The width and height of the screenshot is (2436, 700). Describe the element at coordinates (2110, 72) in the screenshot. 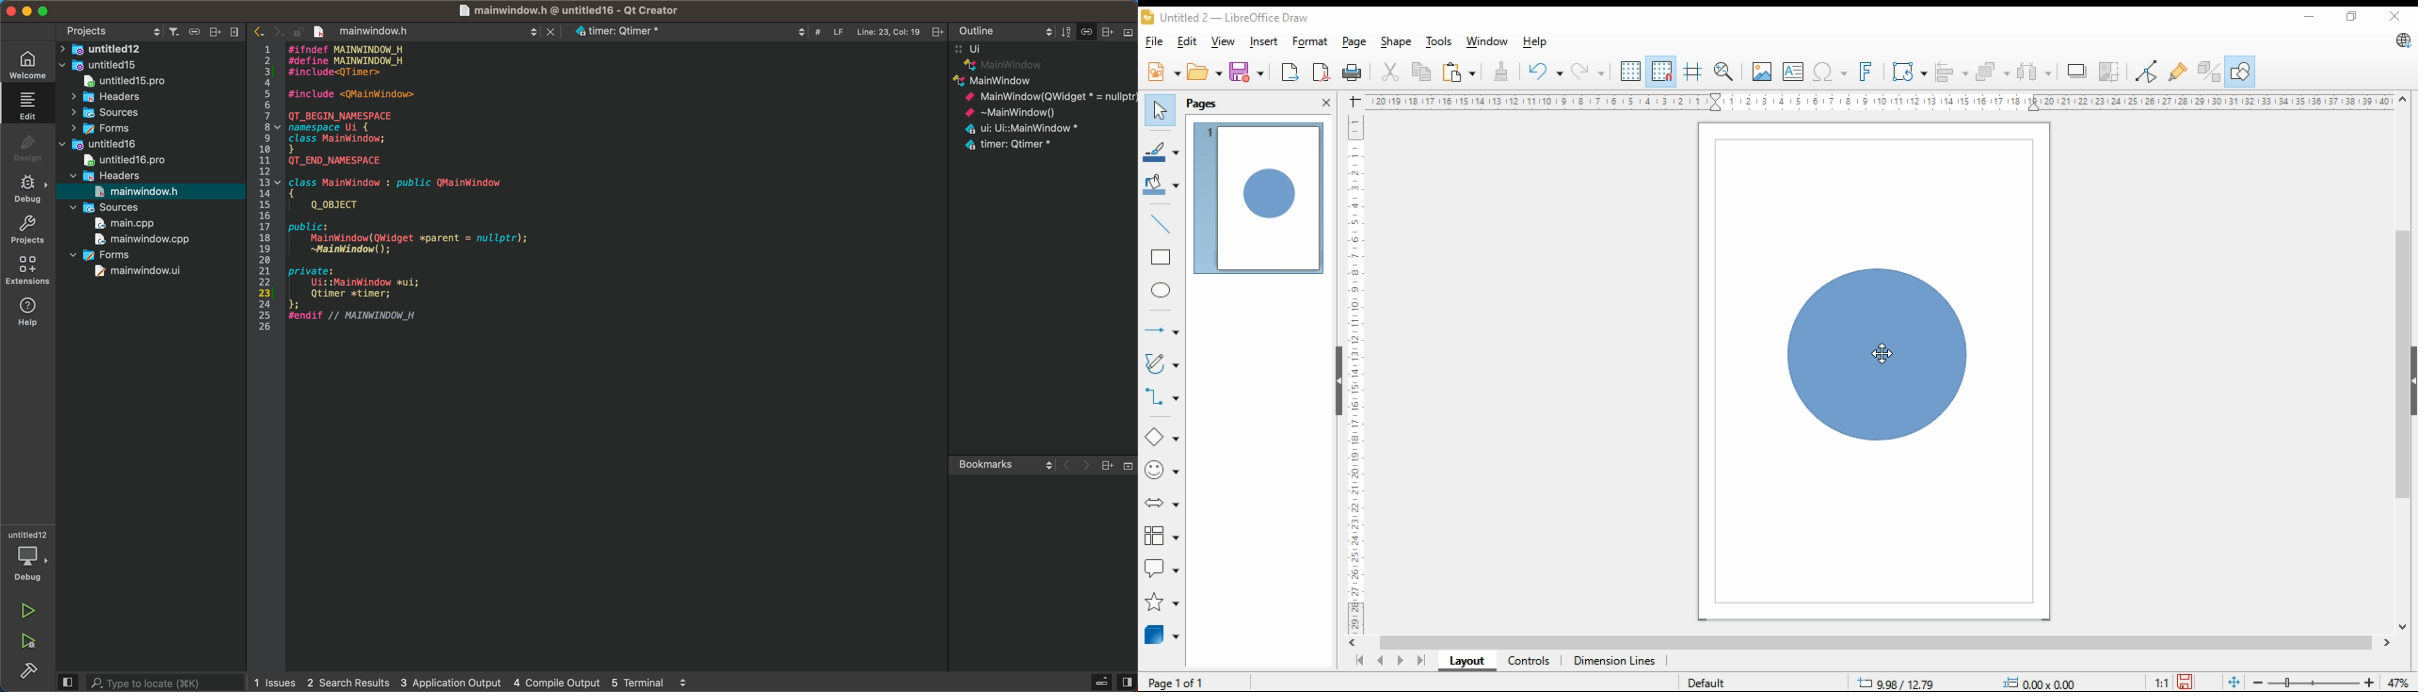

I see `crop` at that location.